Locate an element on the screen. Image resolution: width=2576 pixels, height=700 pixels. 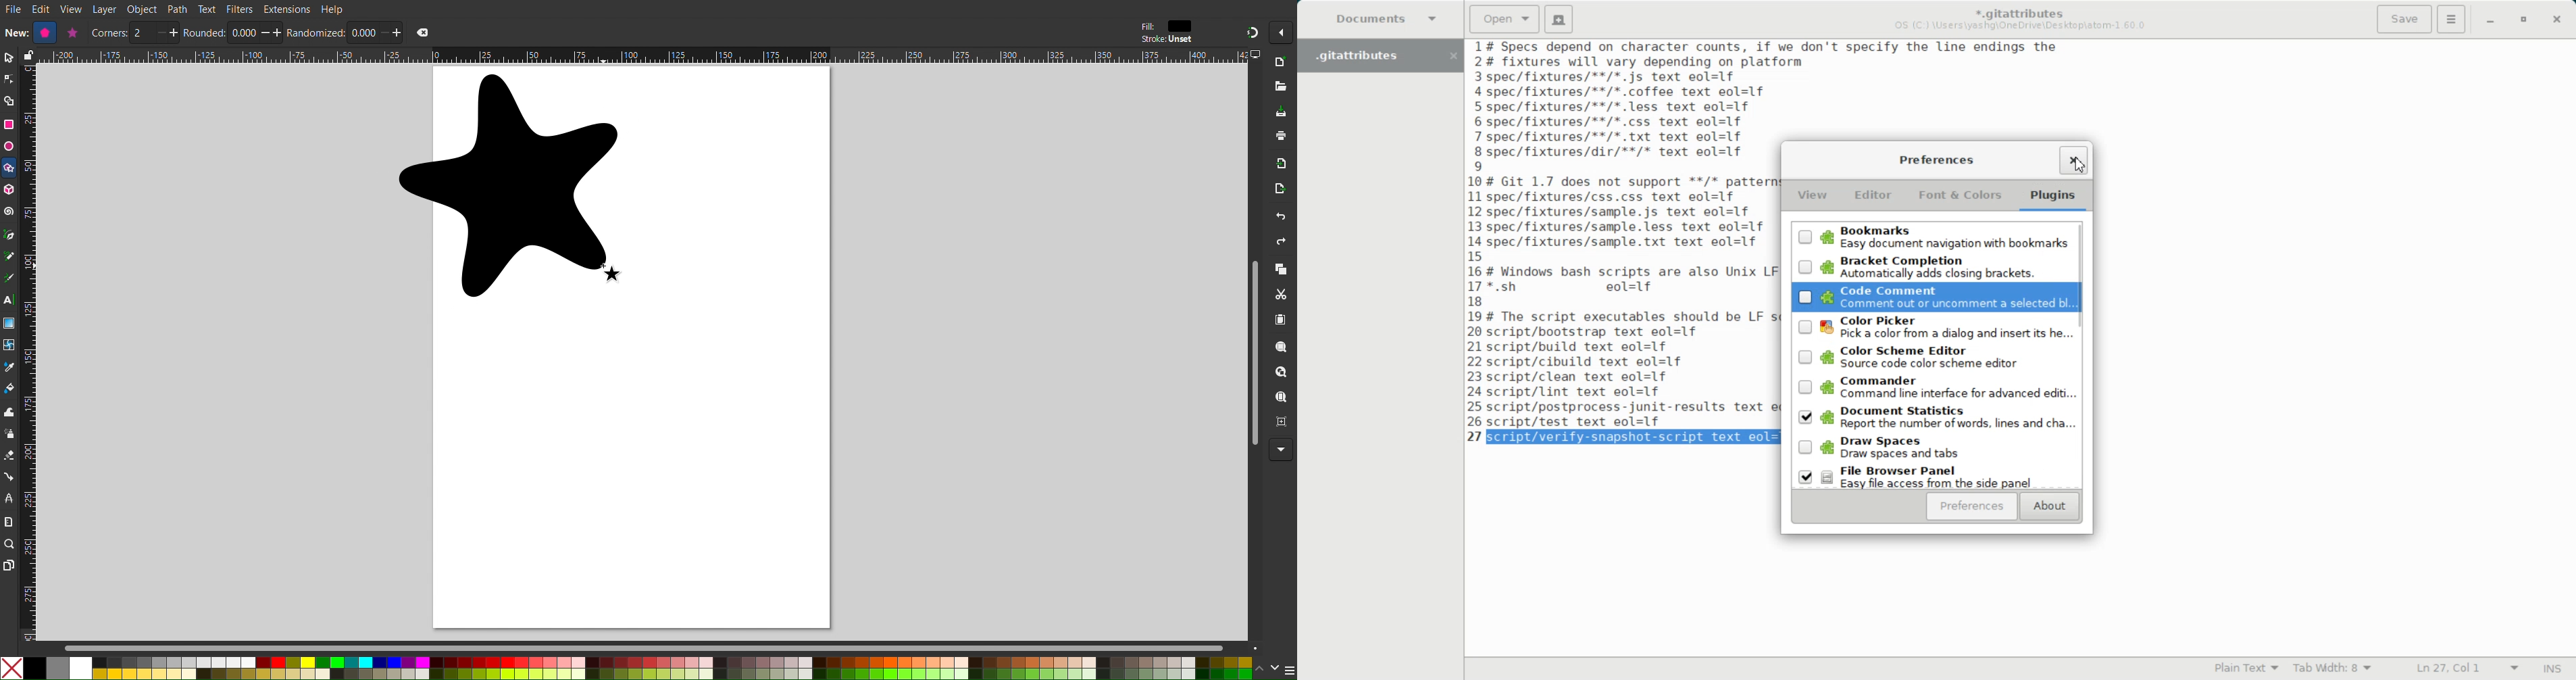
Plugins (selected) is located at coordinates (2055, 197).